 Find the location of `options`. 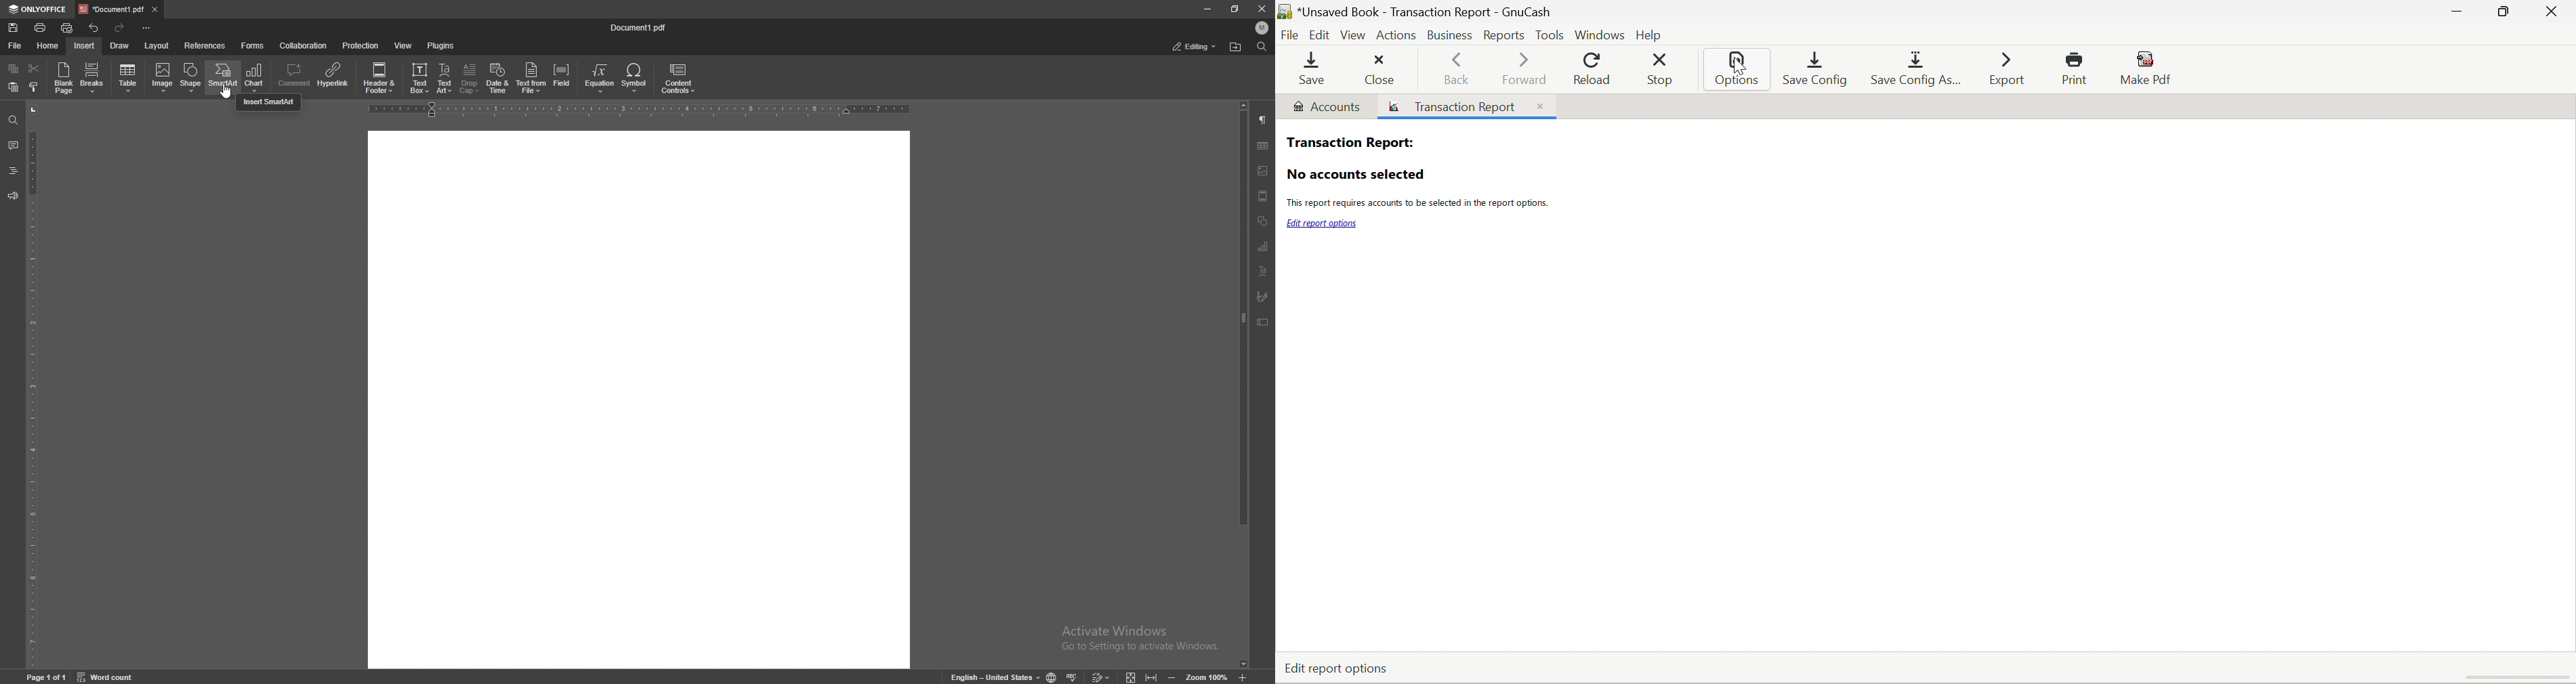

options is located at coordinates (148, 27).